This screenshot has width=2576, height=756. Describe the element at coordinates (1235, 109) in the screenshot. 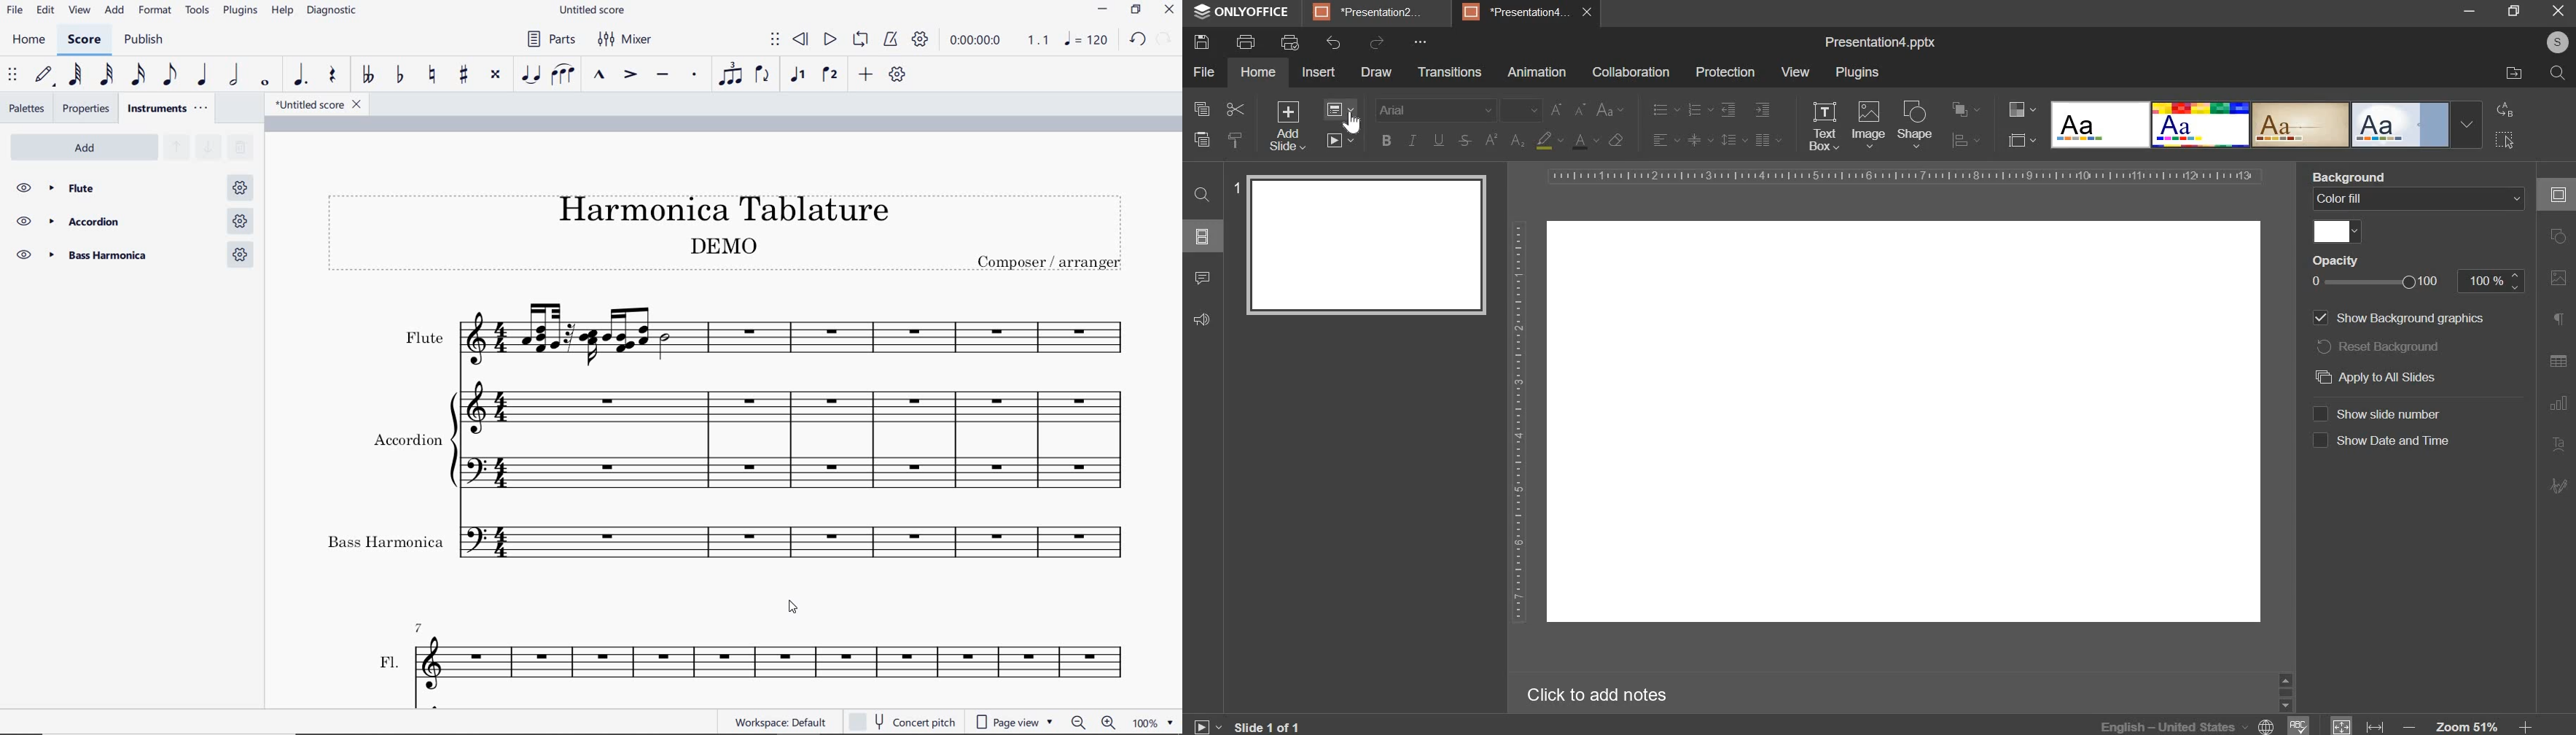

I see `cut` at that location.